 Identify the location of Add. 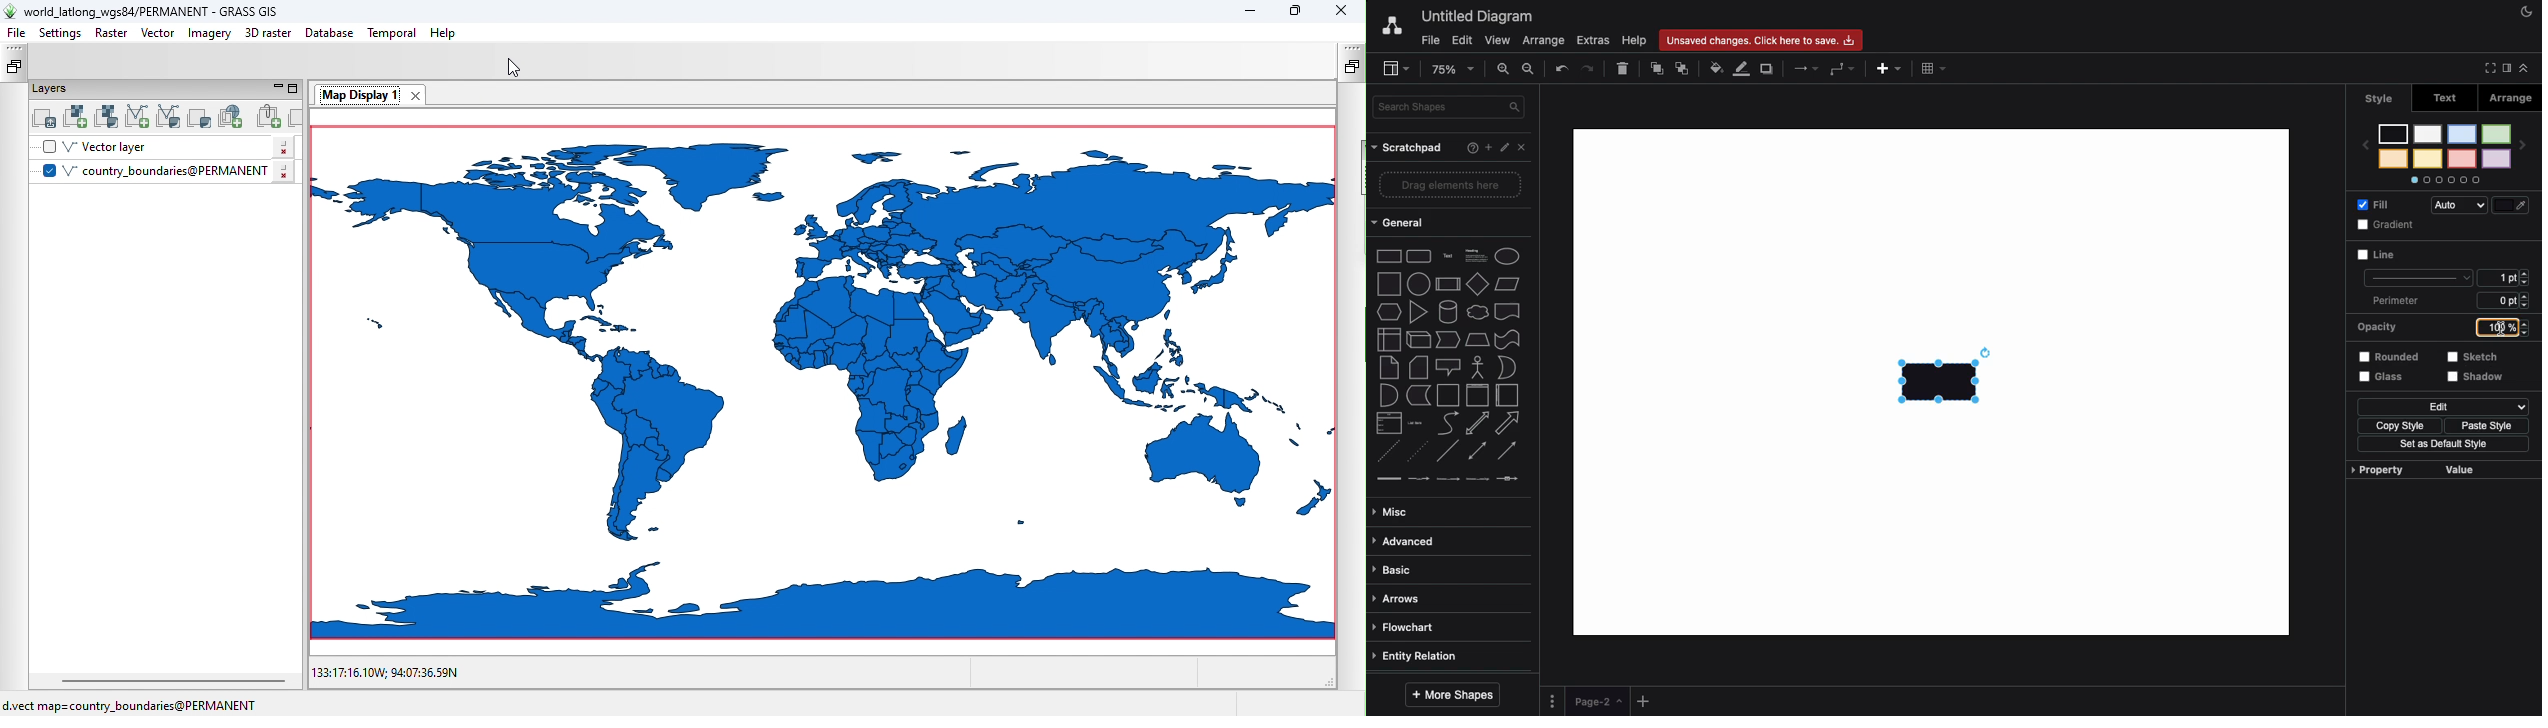
(1892, 69).